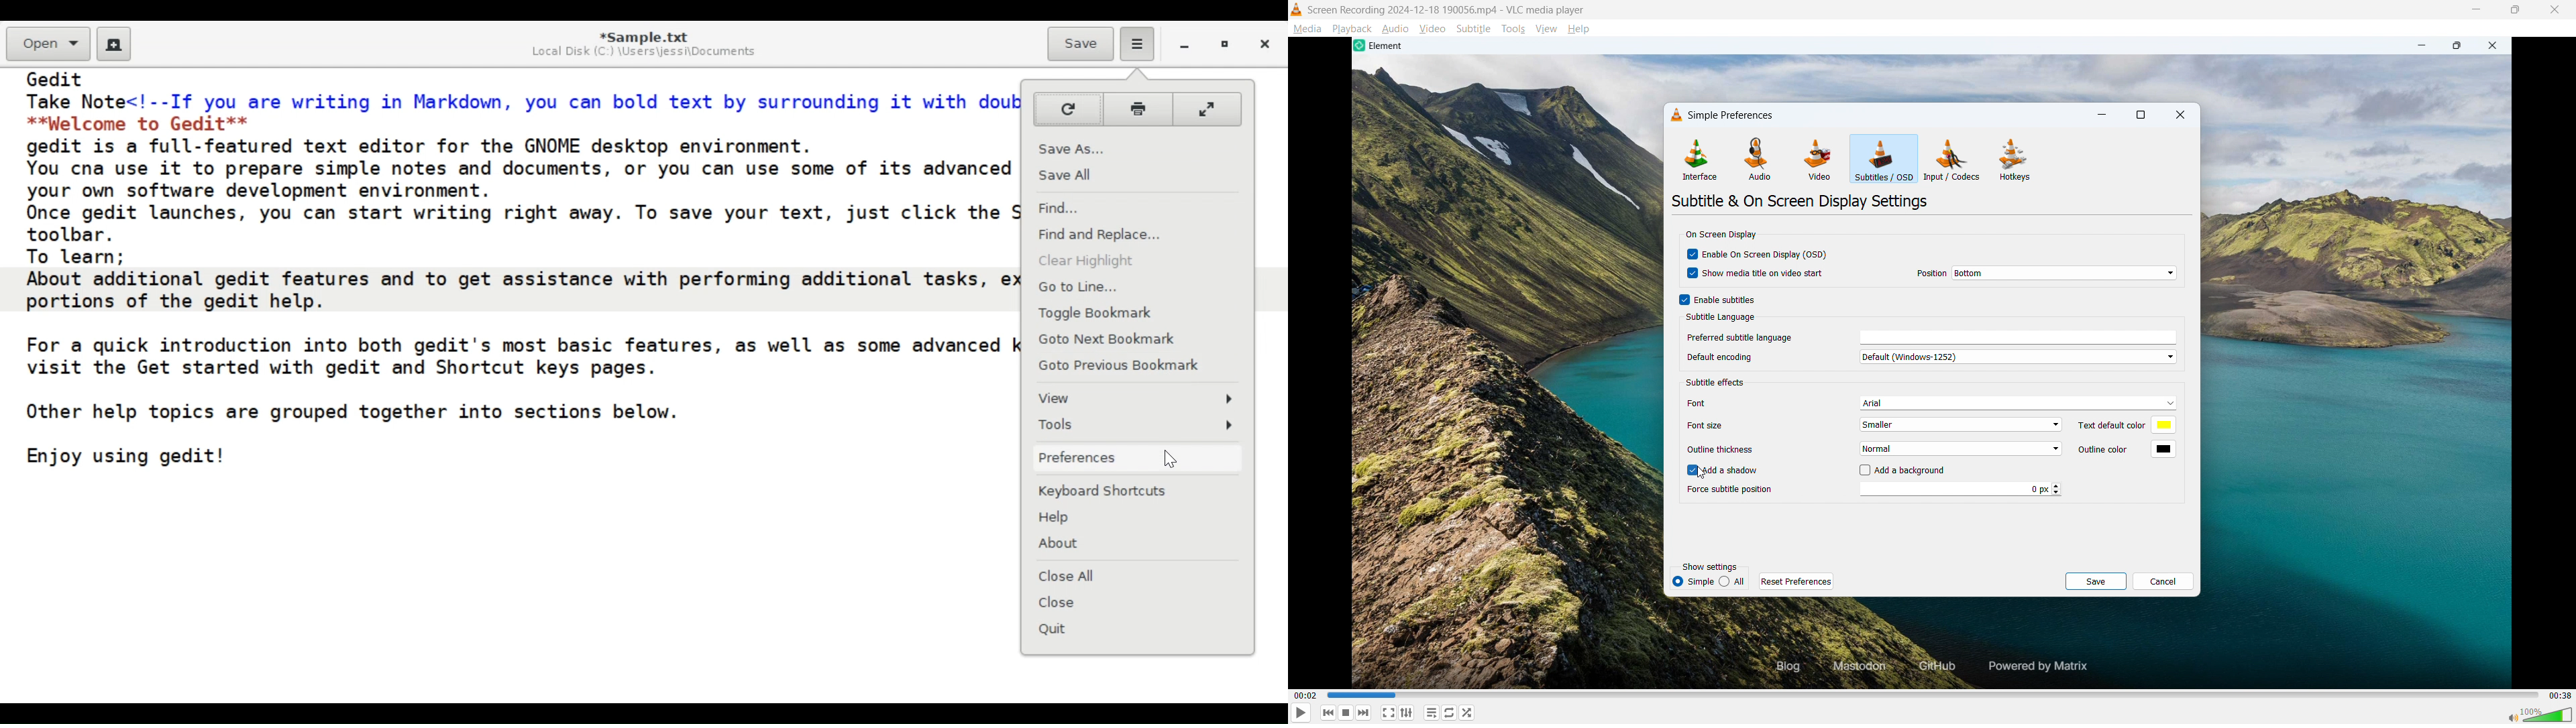 Image resolution: width=2576 pixels, height=728 pixels. I want to click on Goto Next Bookmark, so click(1138, 340).